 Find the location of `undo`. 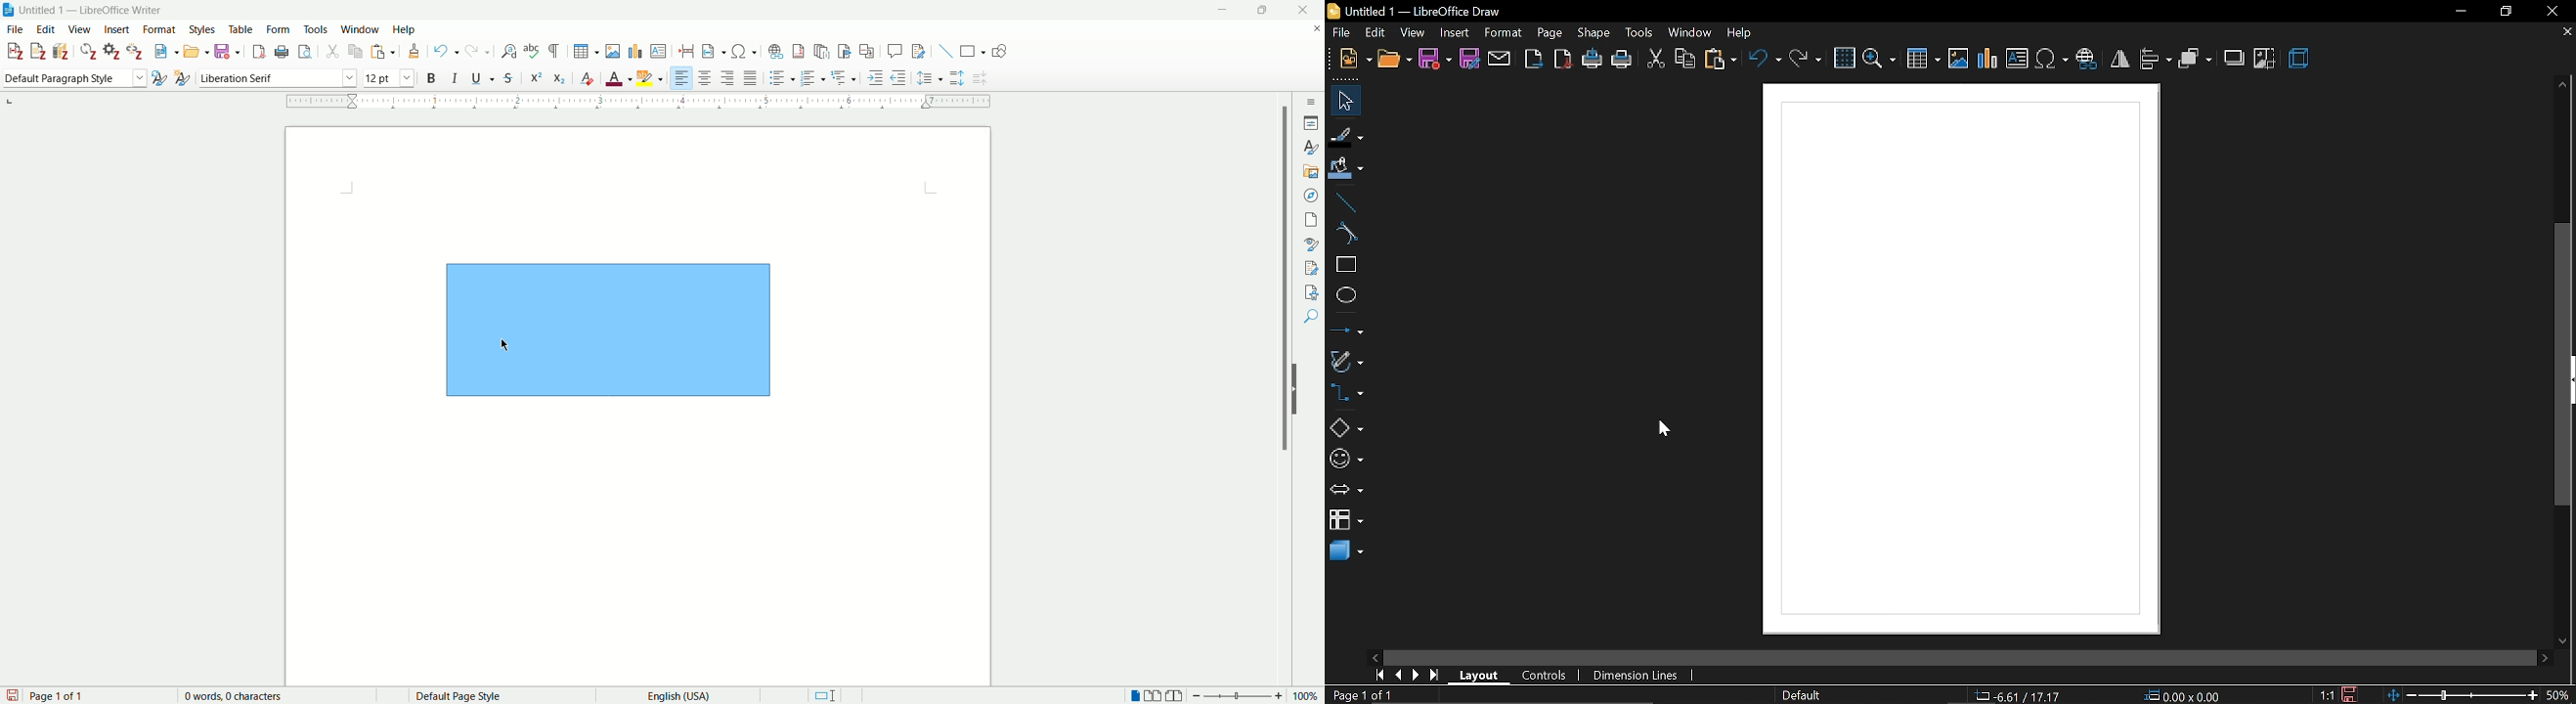

undo is located at coordinates (444, 50).